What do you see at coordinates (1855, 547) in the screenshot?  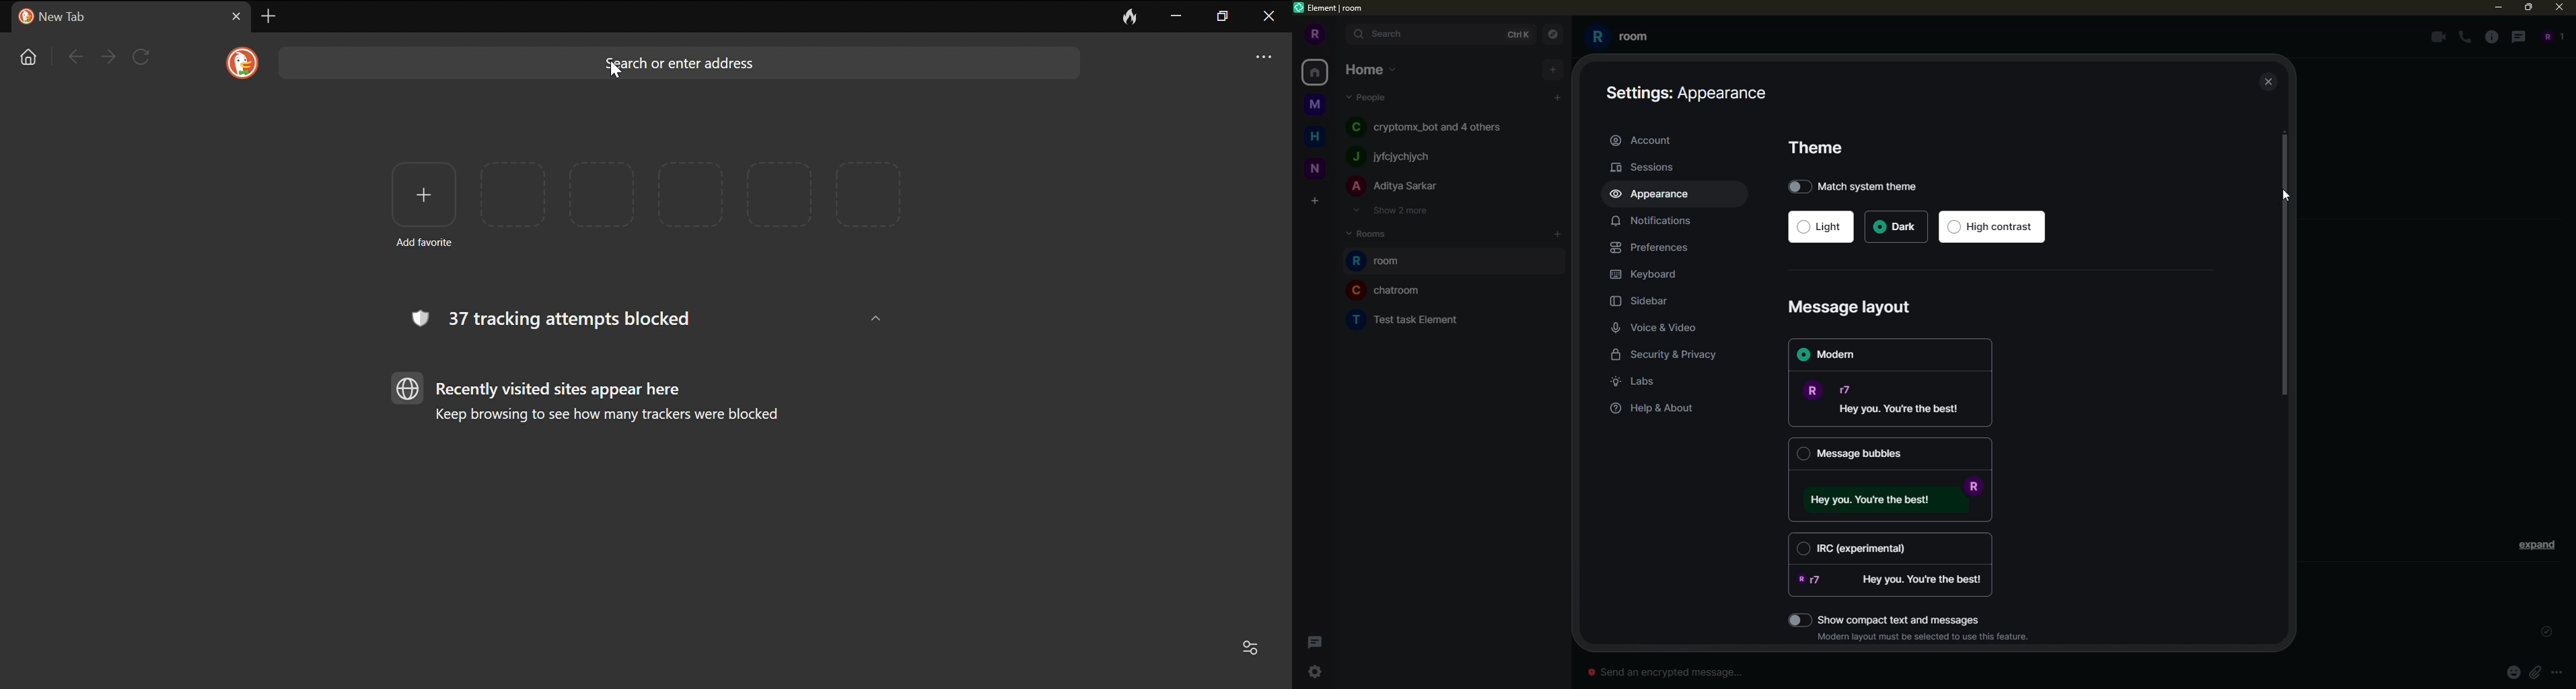 I see `irc` at bounding box center [1855, 547].